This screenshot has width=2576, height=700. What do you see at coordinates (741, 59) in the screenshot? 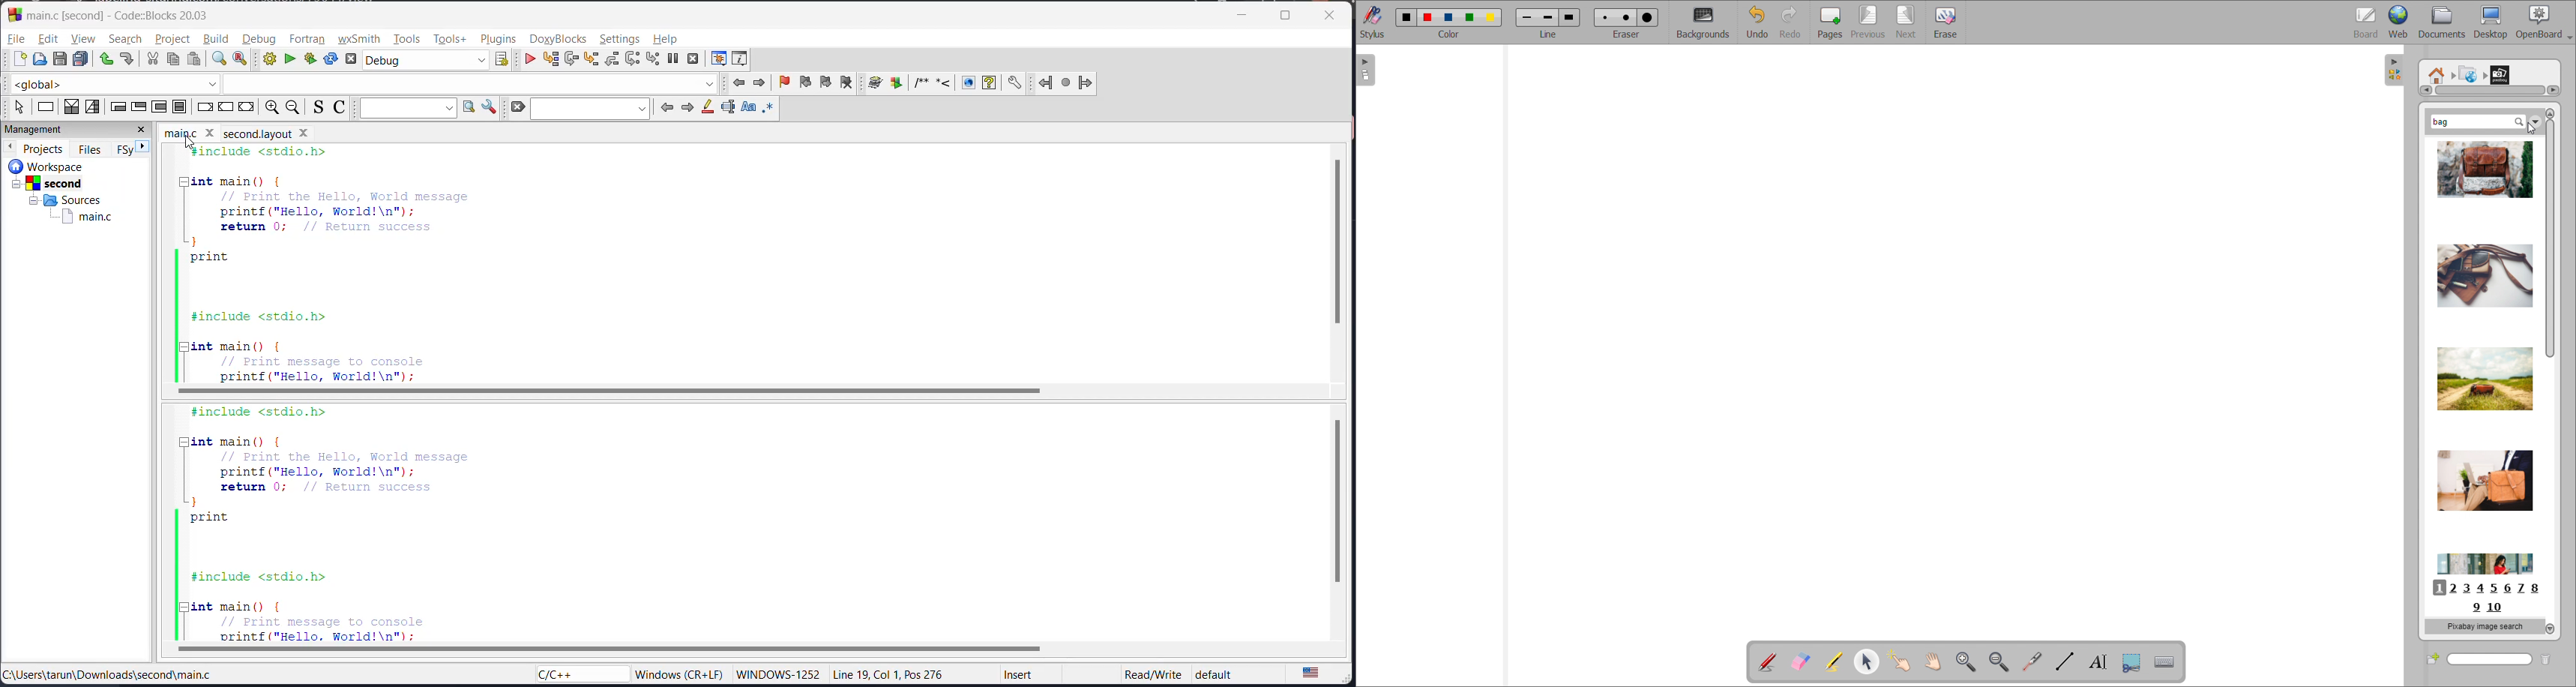
I see `various info` at bounding box center [741, 59].